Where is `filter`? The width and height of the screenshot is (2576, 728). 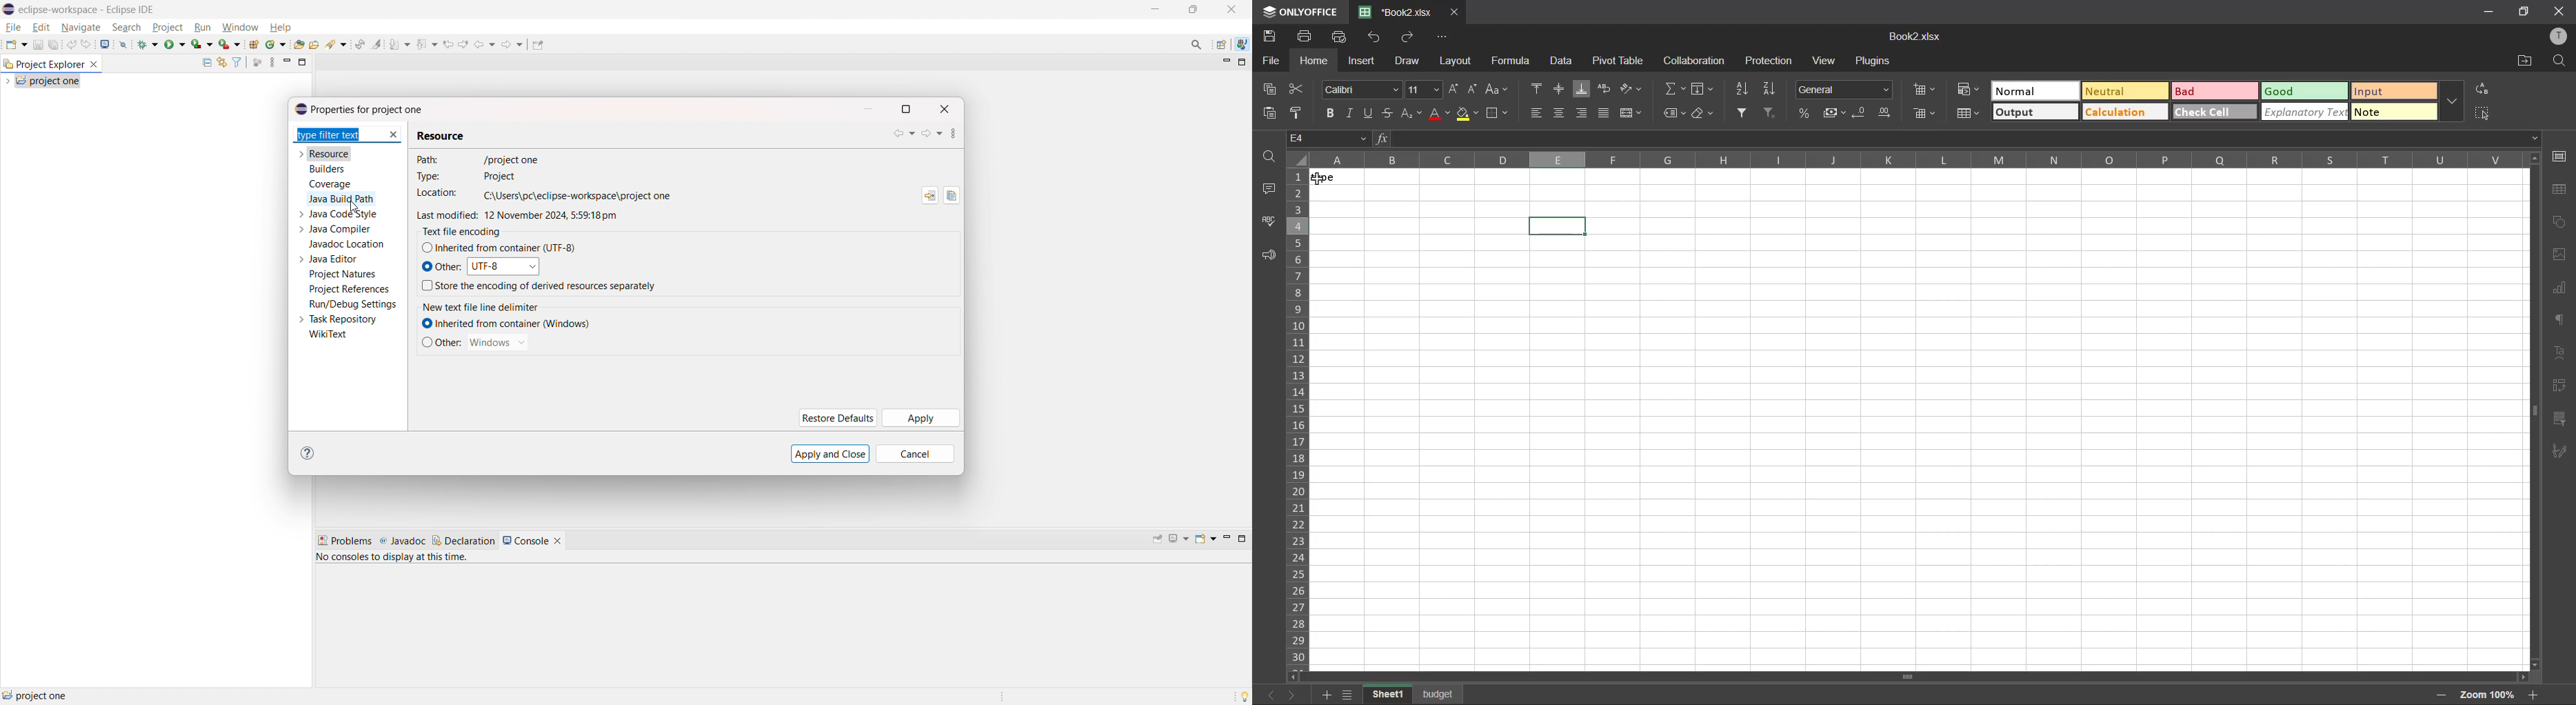
filter is located at coordinates (1742, 115).